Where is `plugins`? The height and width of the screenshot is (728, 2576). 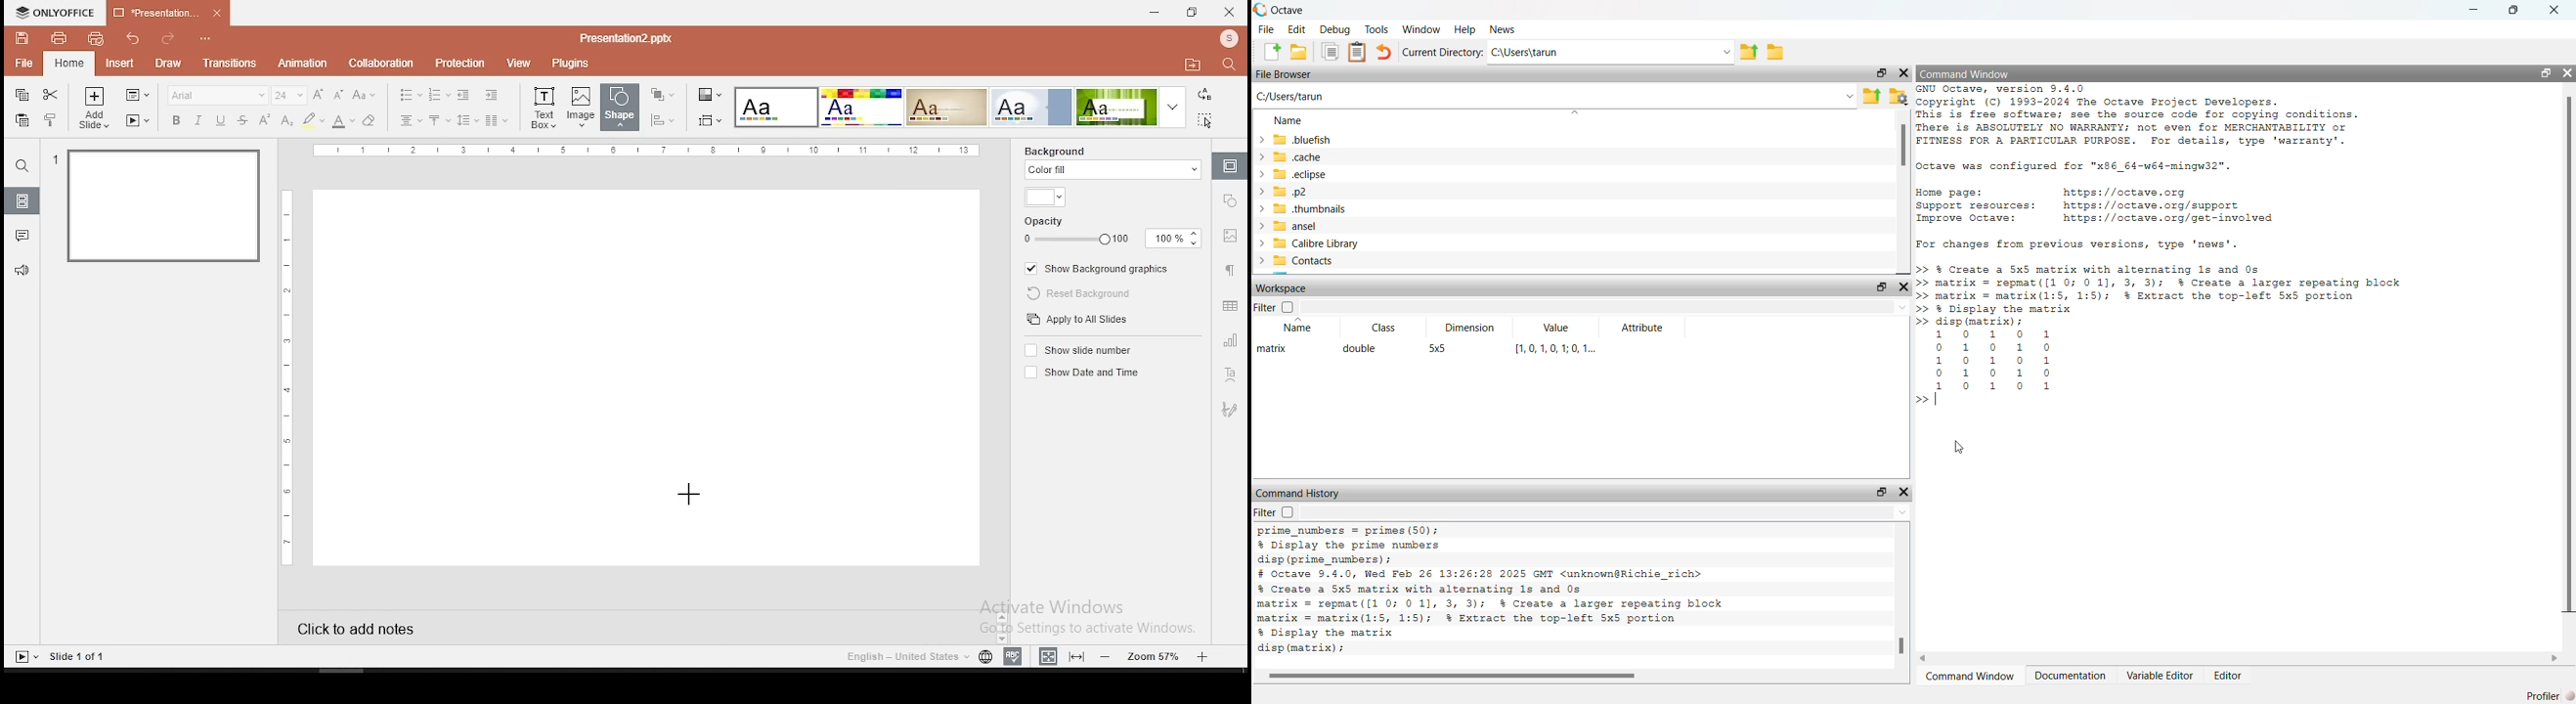
plugins is located at coordinates (571, 65).